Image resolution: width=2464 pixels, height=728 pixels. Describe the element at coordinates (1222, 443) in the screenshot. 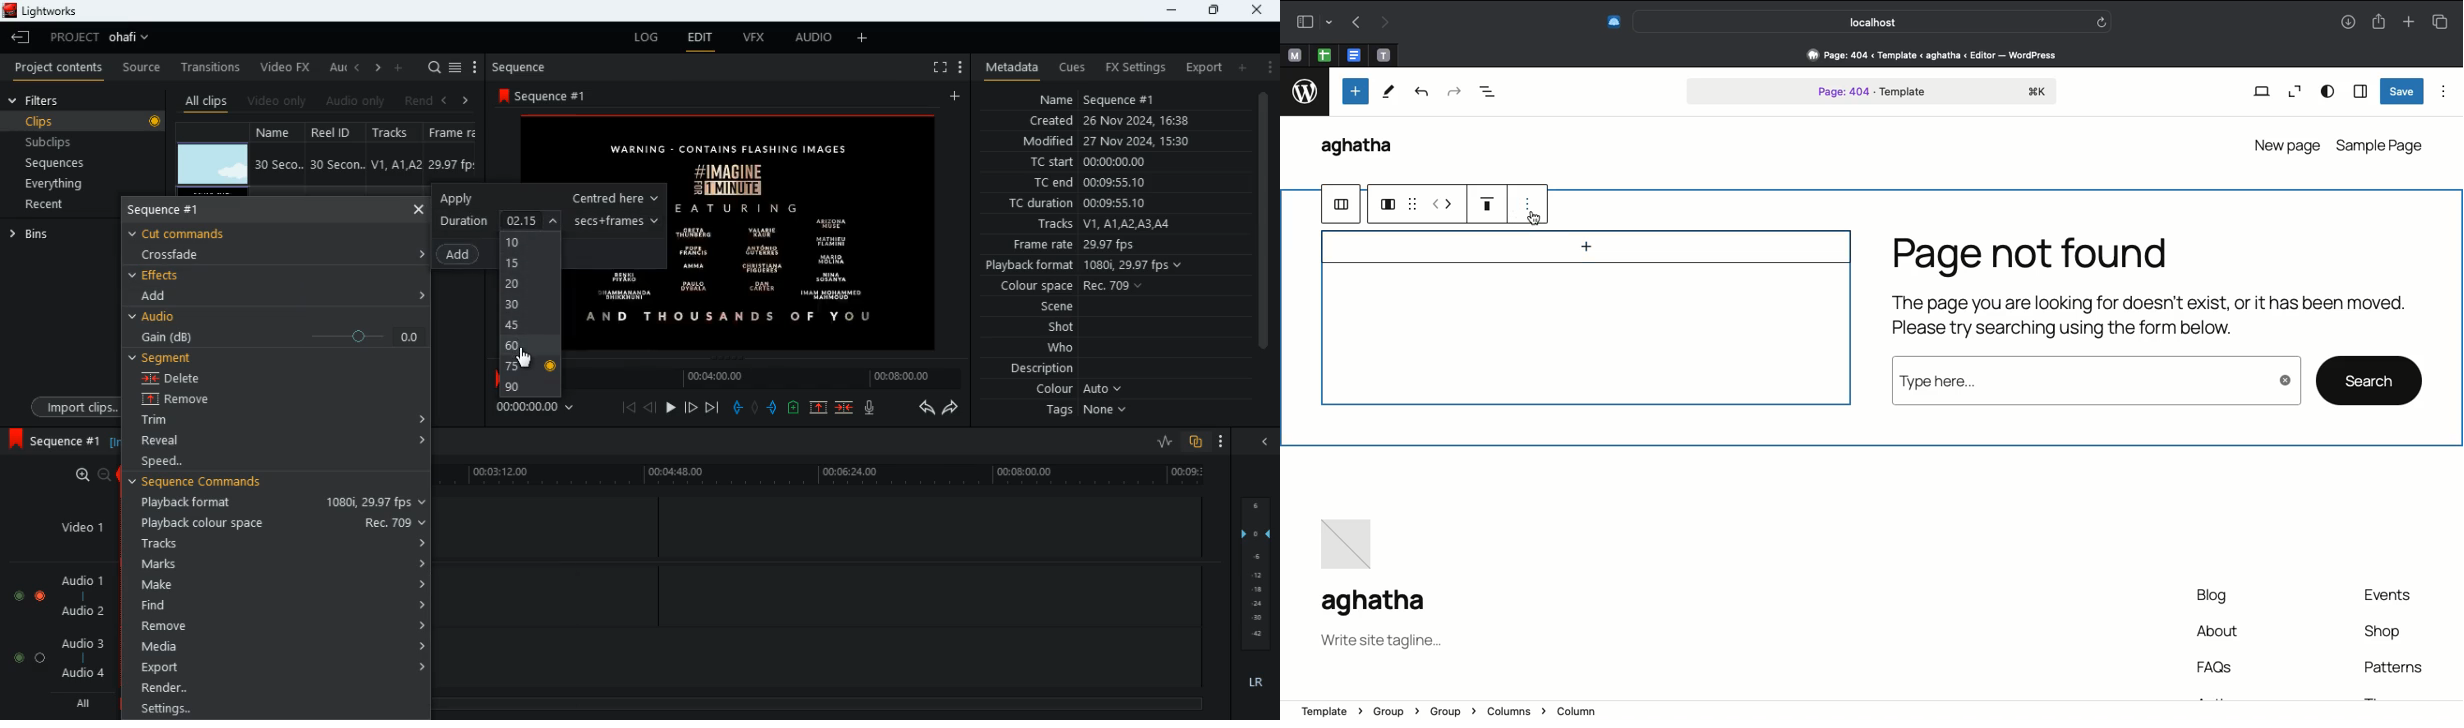

I see `more` at that location.